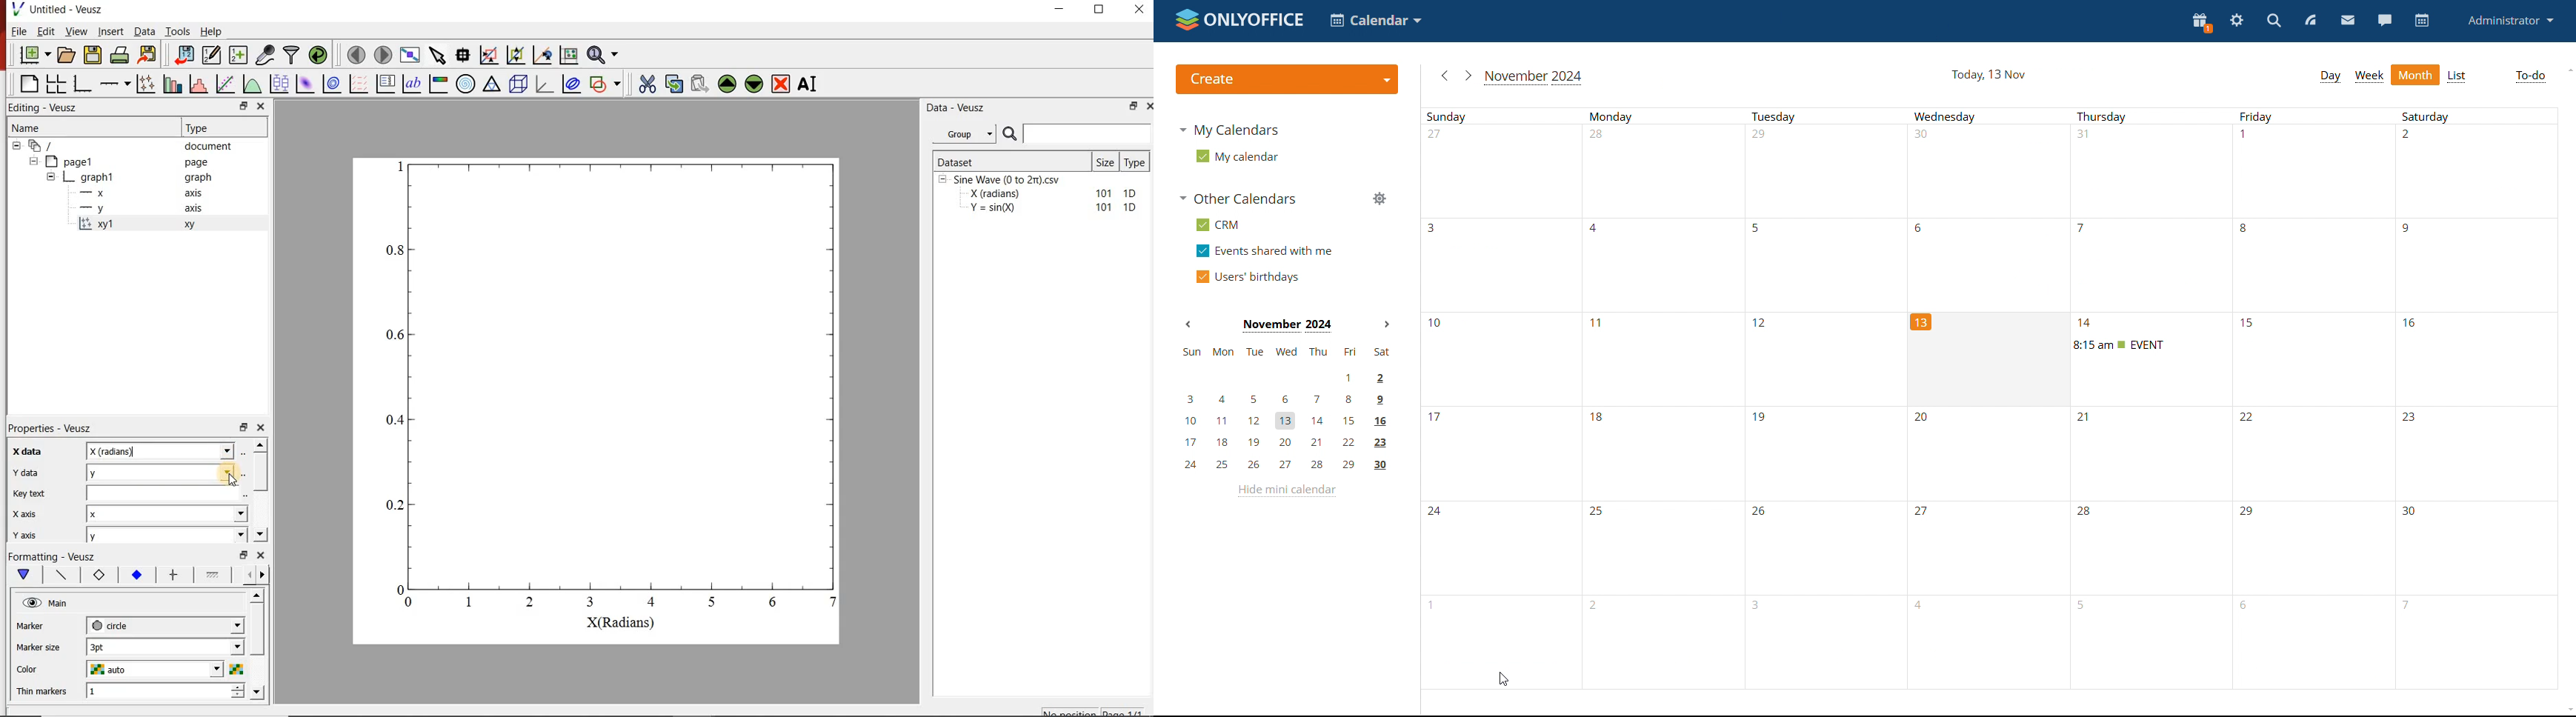  I want to click on 1, 2, so click(1285, 376).